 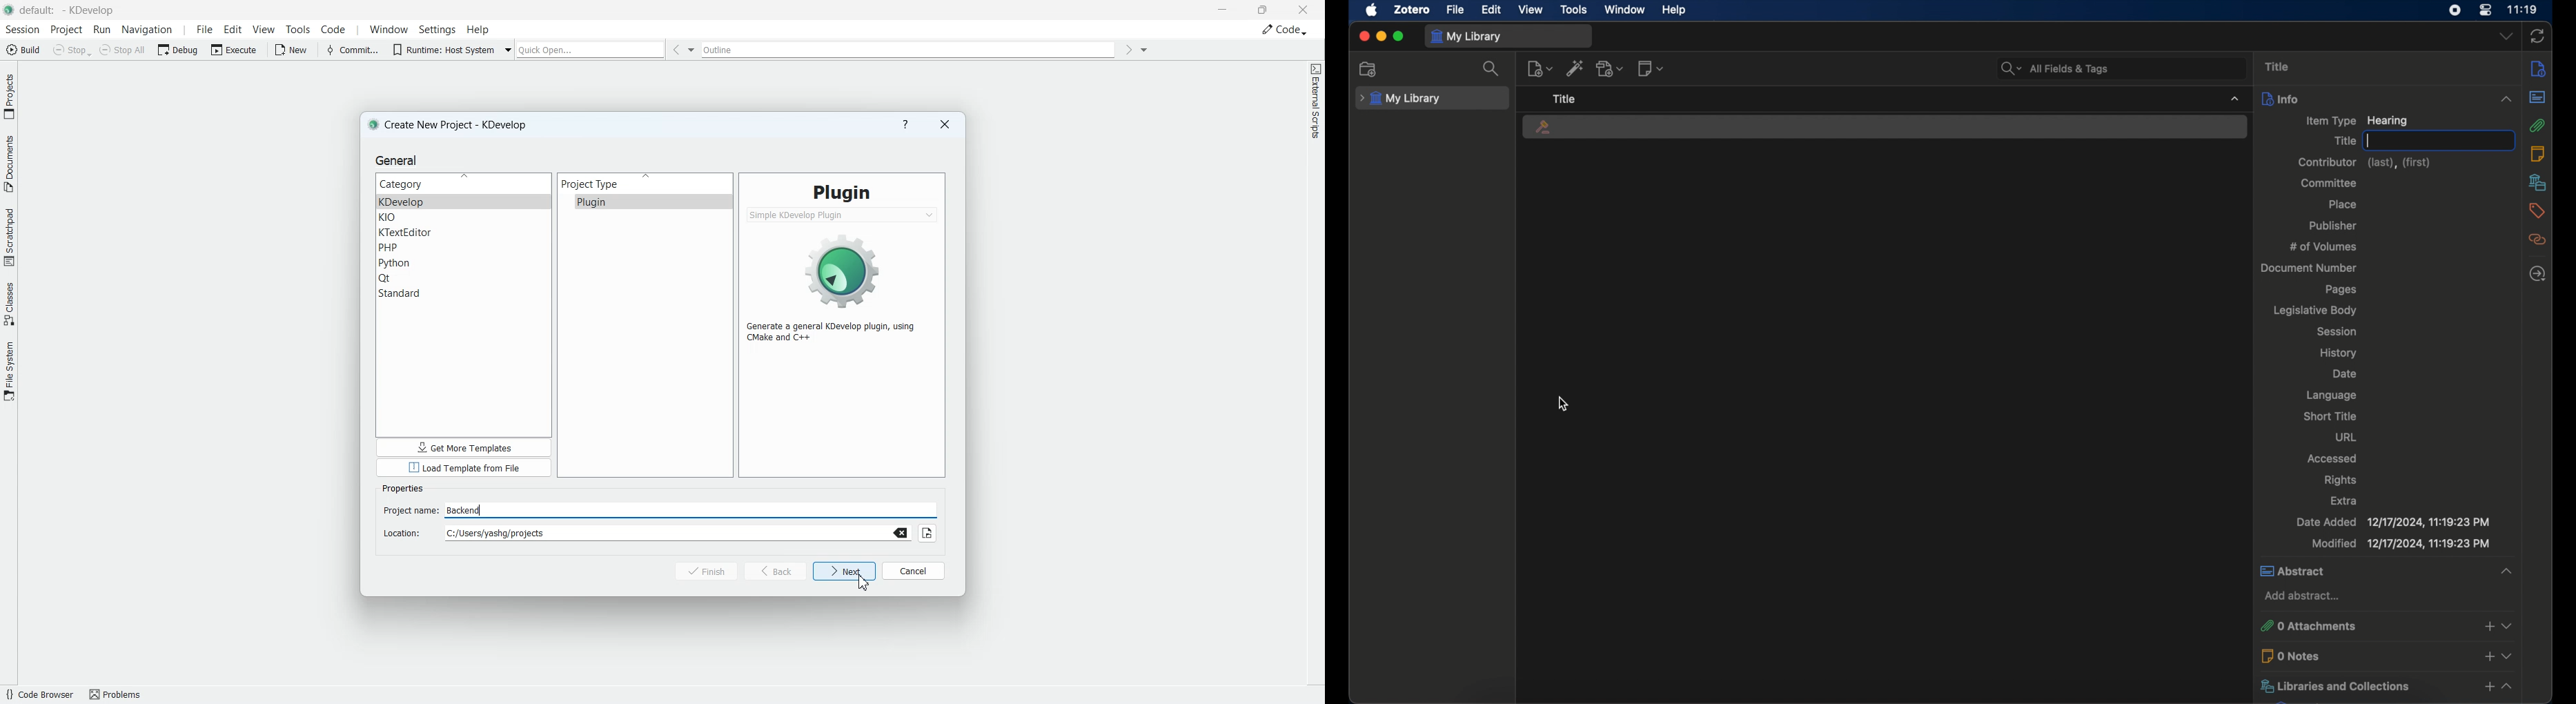 What do you see at coordinates (1674, 10) in the screenshot?
I see `help` at bounding box center [1674, 10].